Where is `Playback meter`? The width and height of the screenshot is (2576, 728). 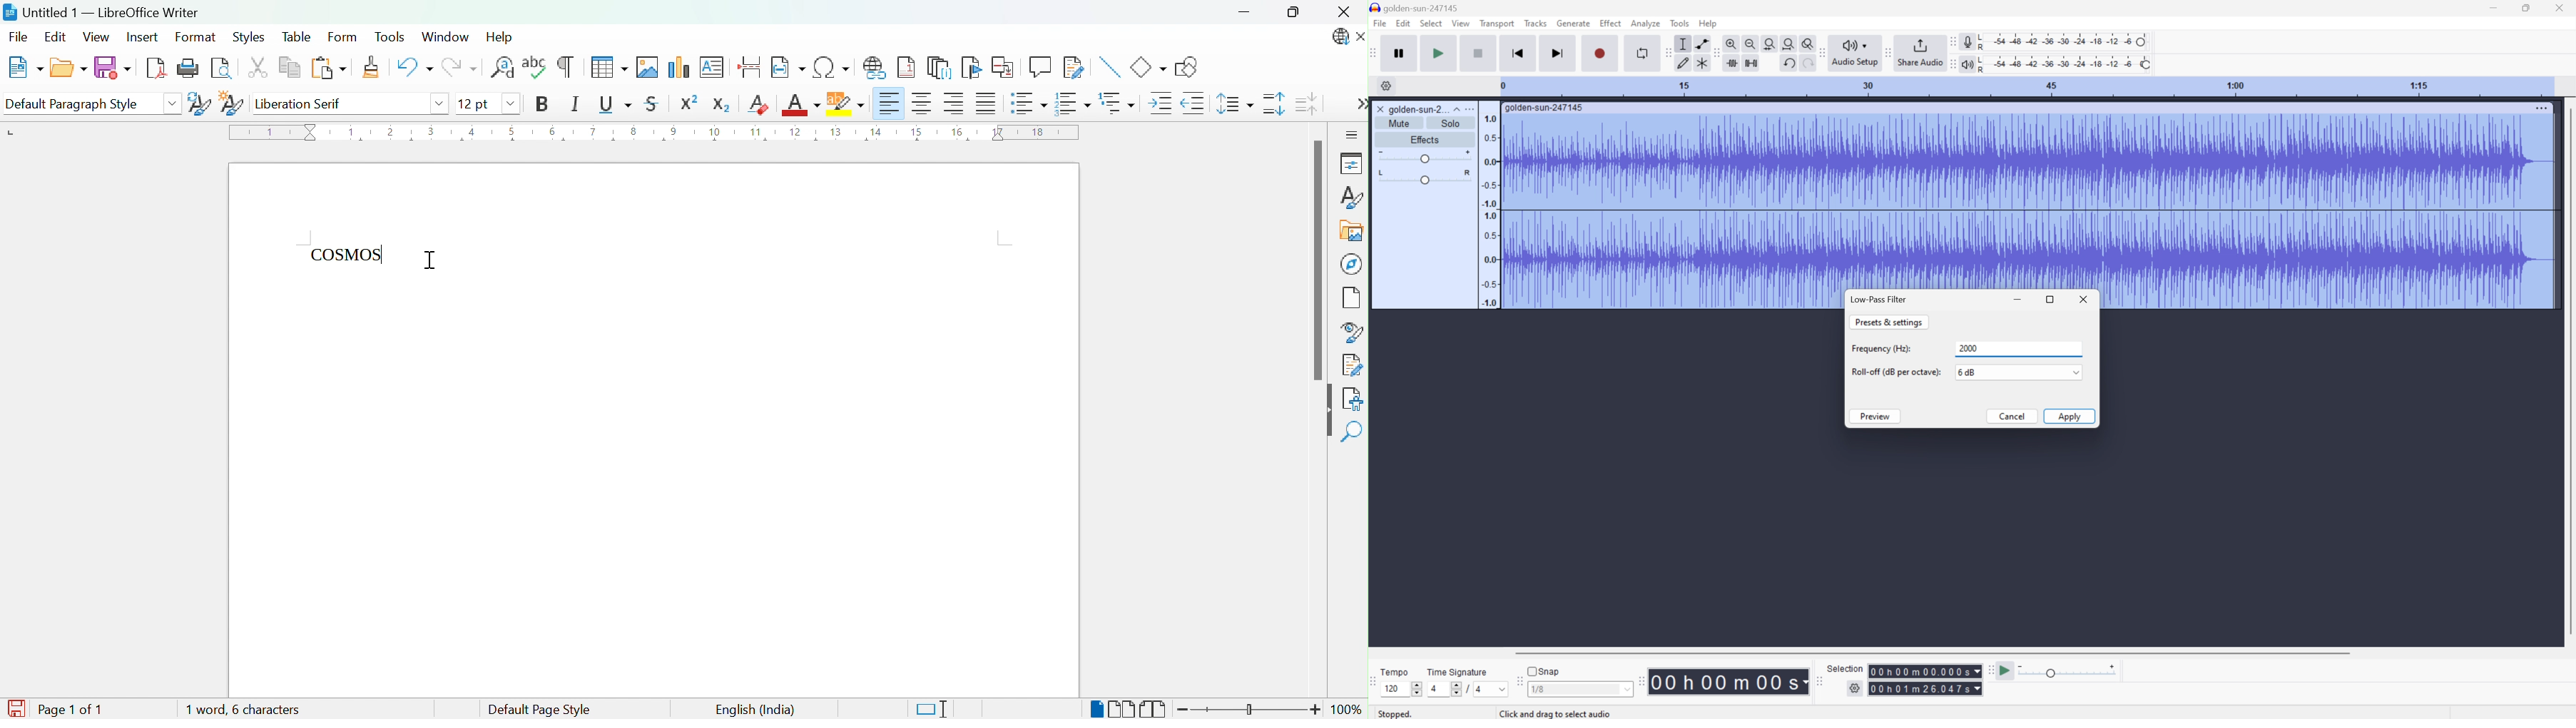 Playback meter is located at coordinates (1967, 65).